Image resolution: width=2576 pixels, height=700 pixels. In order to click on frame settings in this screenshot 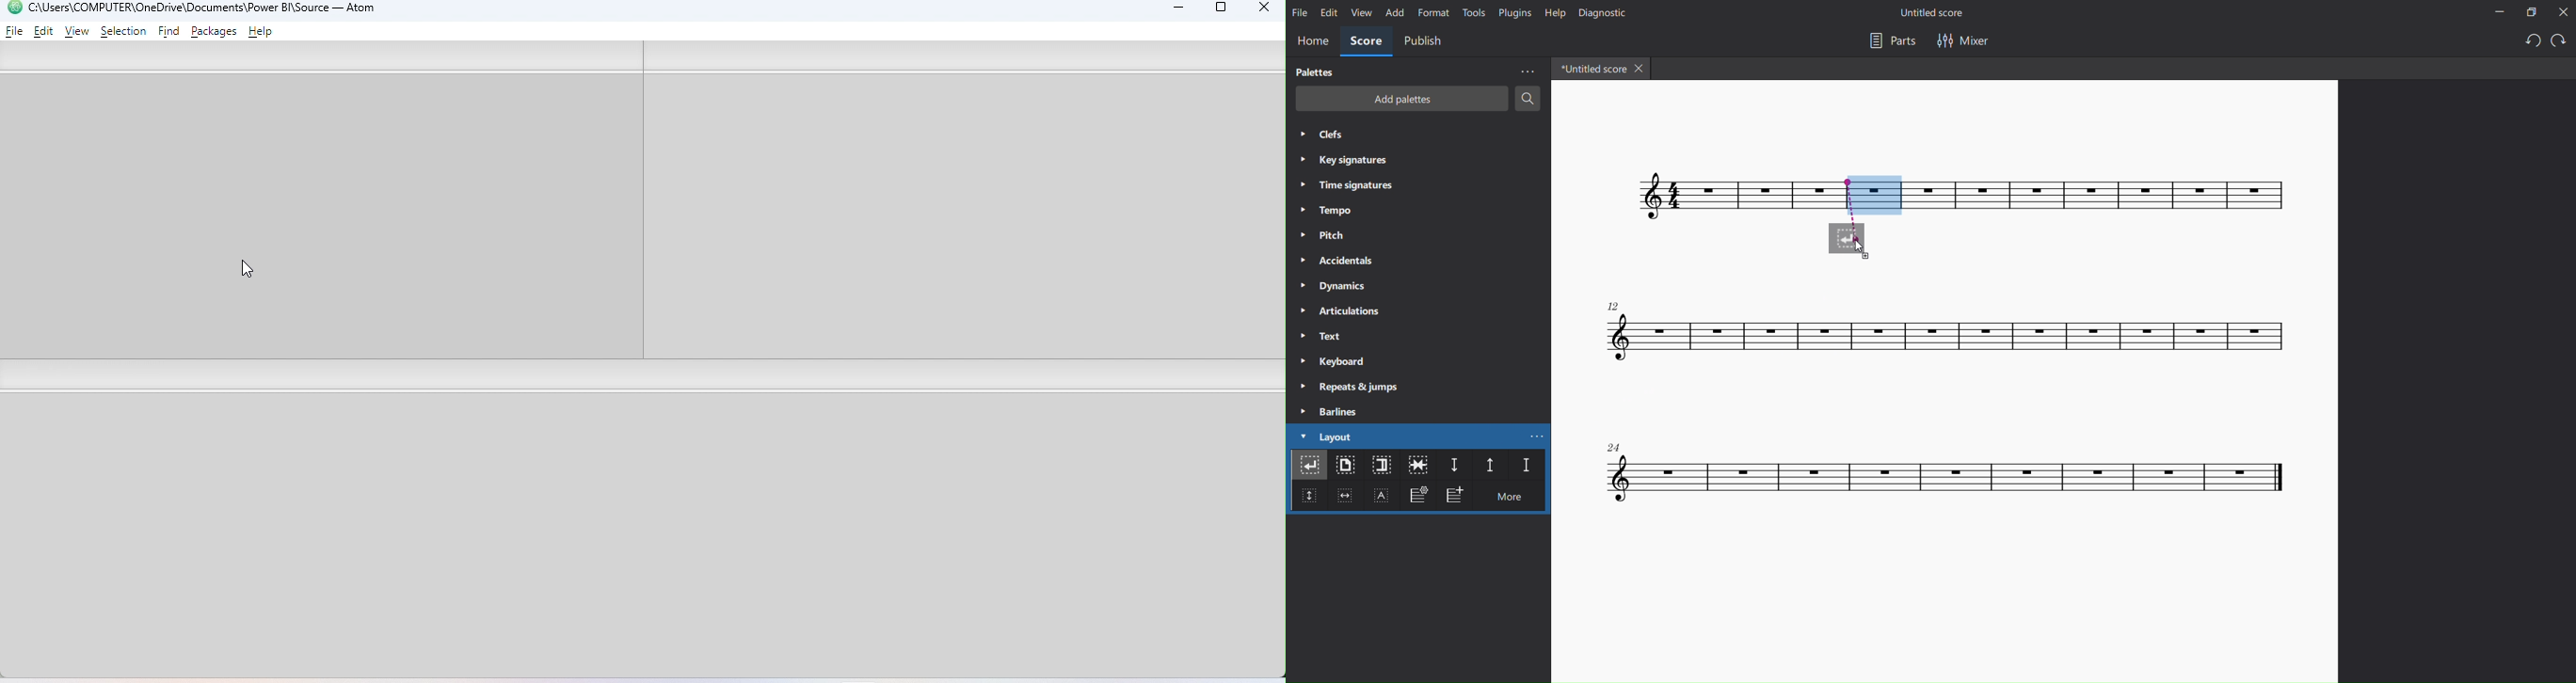, I will do `click(1417, 497)`.